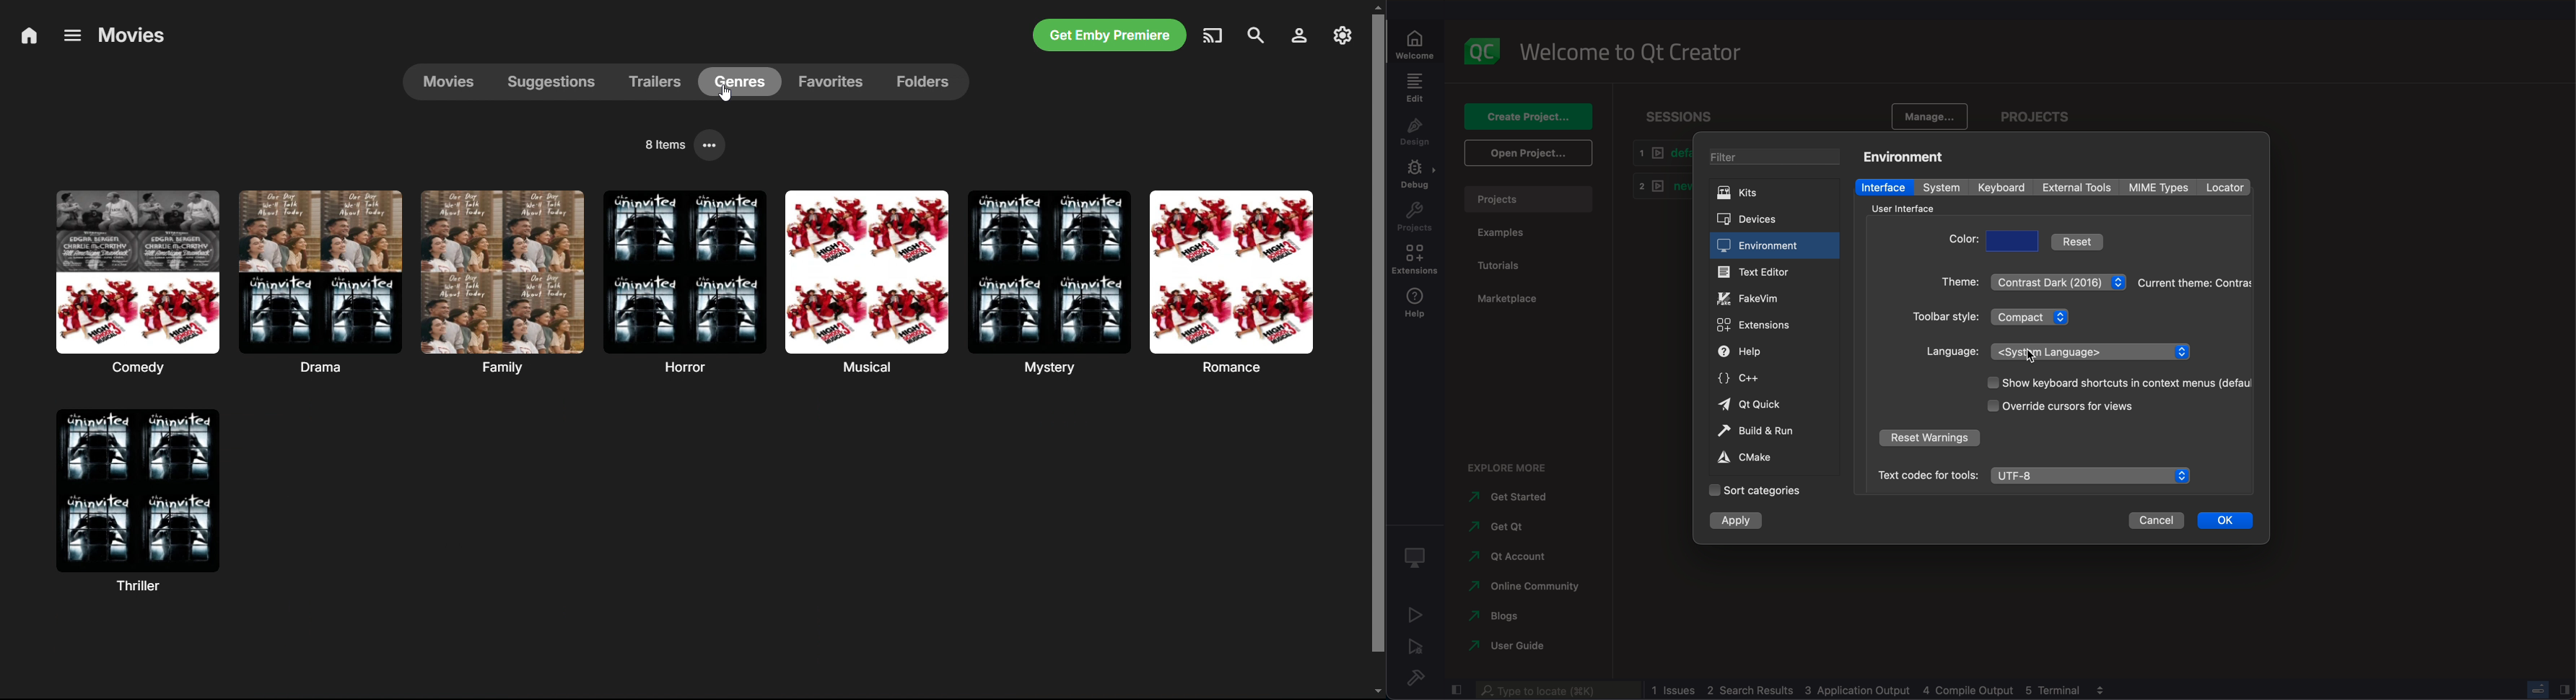  What do you see at coordinates (1520, 588) in the screenshot?
I see `online` at bounding box center [1520, 588].